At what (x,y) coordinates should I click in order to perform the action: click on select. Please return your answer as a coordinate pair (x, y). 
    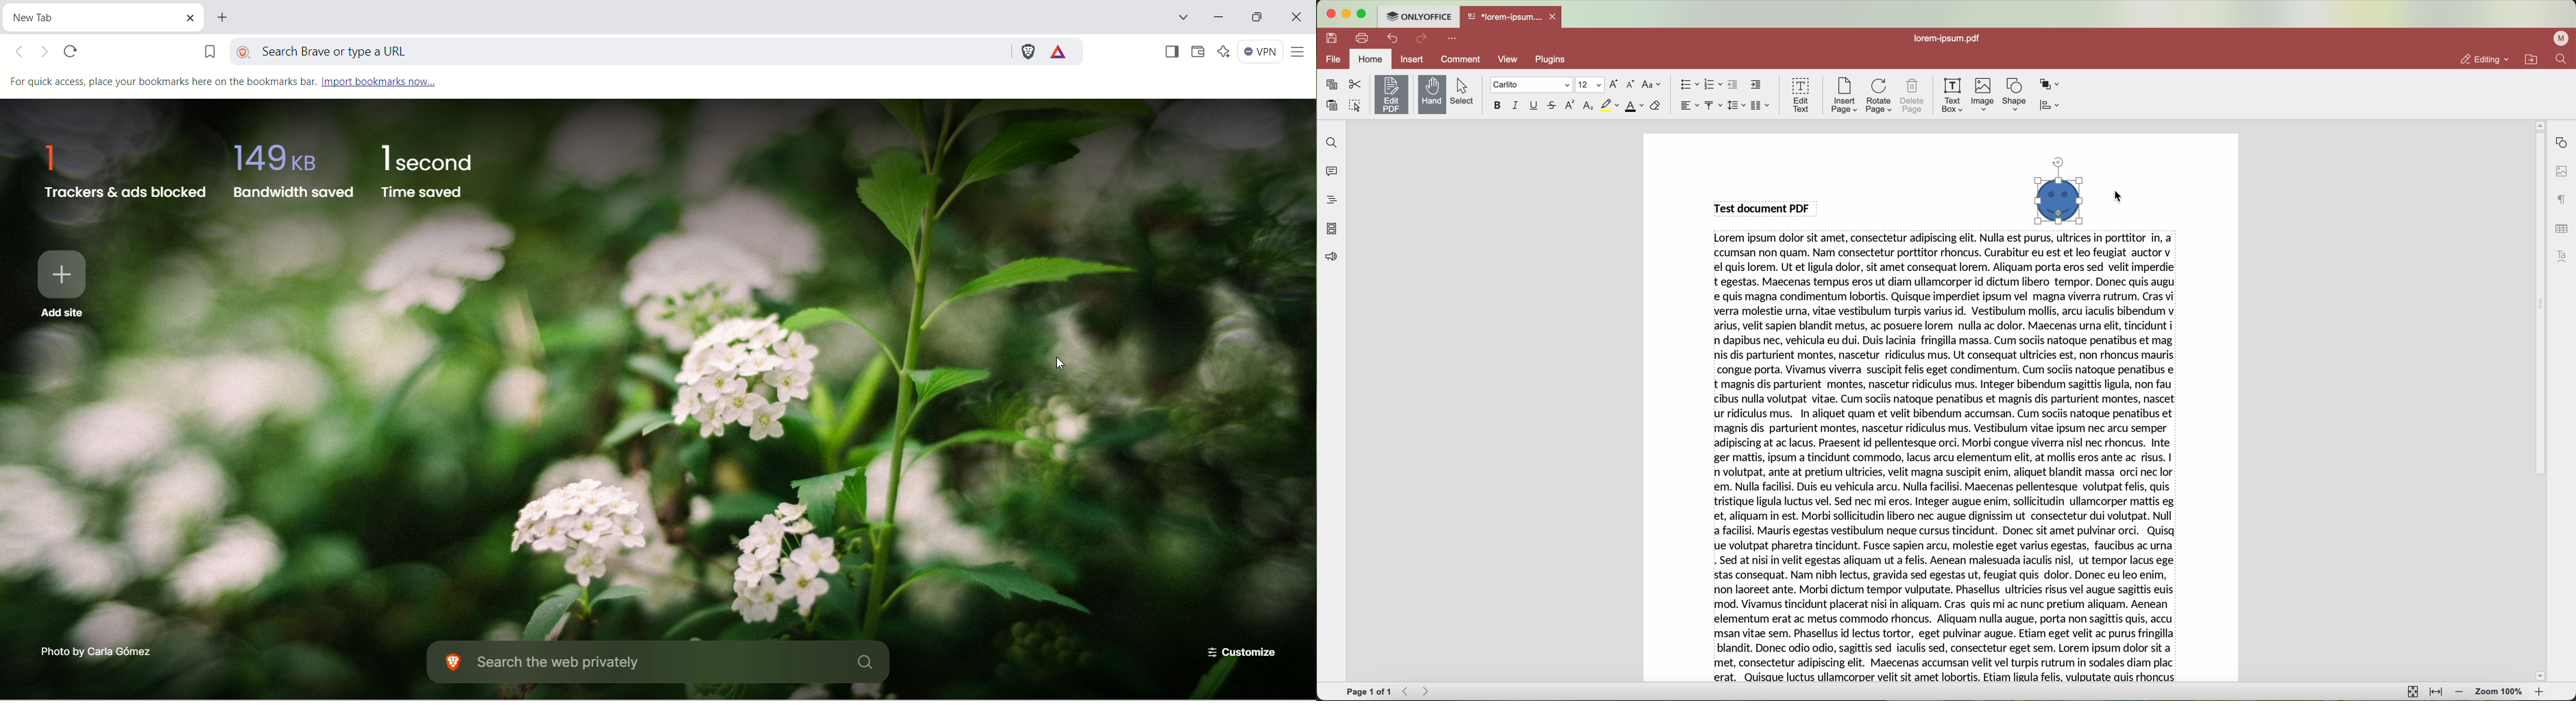
    Looking at the image, I should click on (1466, 92).